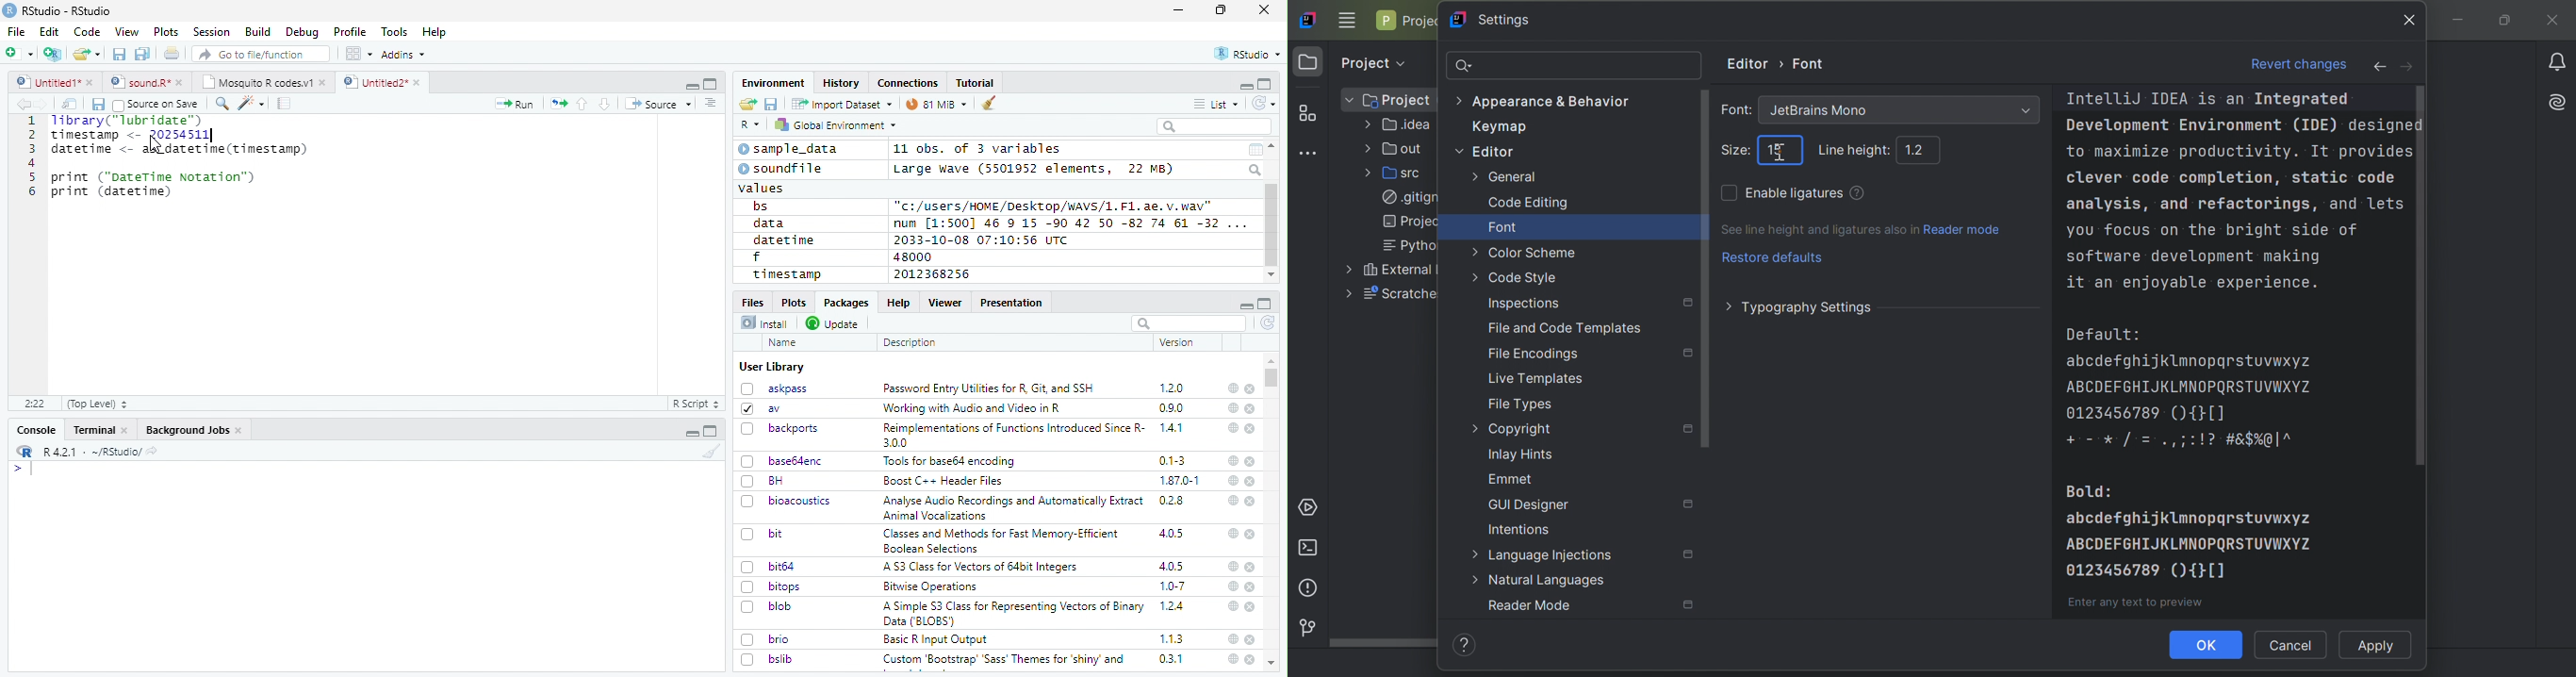 Image resolution: width=2576 pixels, height=700 pixels. I want to click on Tools for baseb4 encoding, so click(951, 461).